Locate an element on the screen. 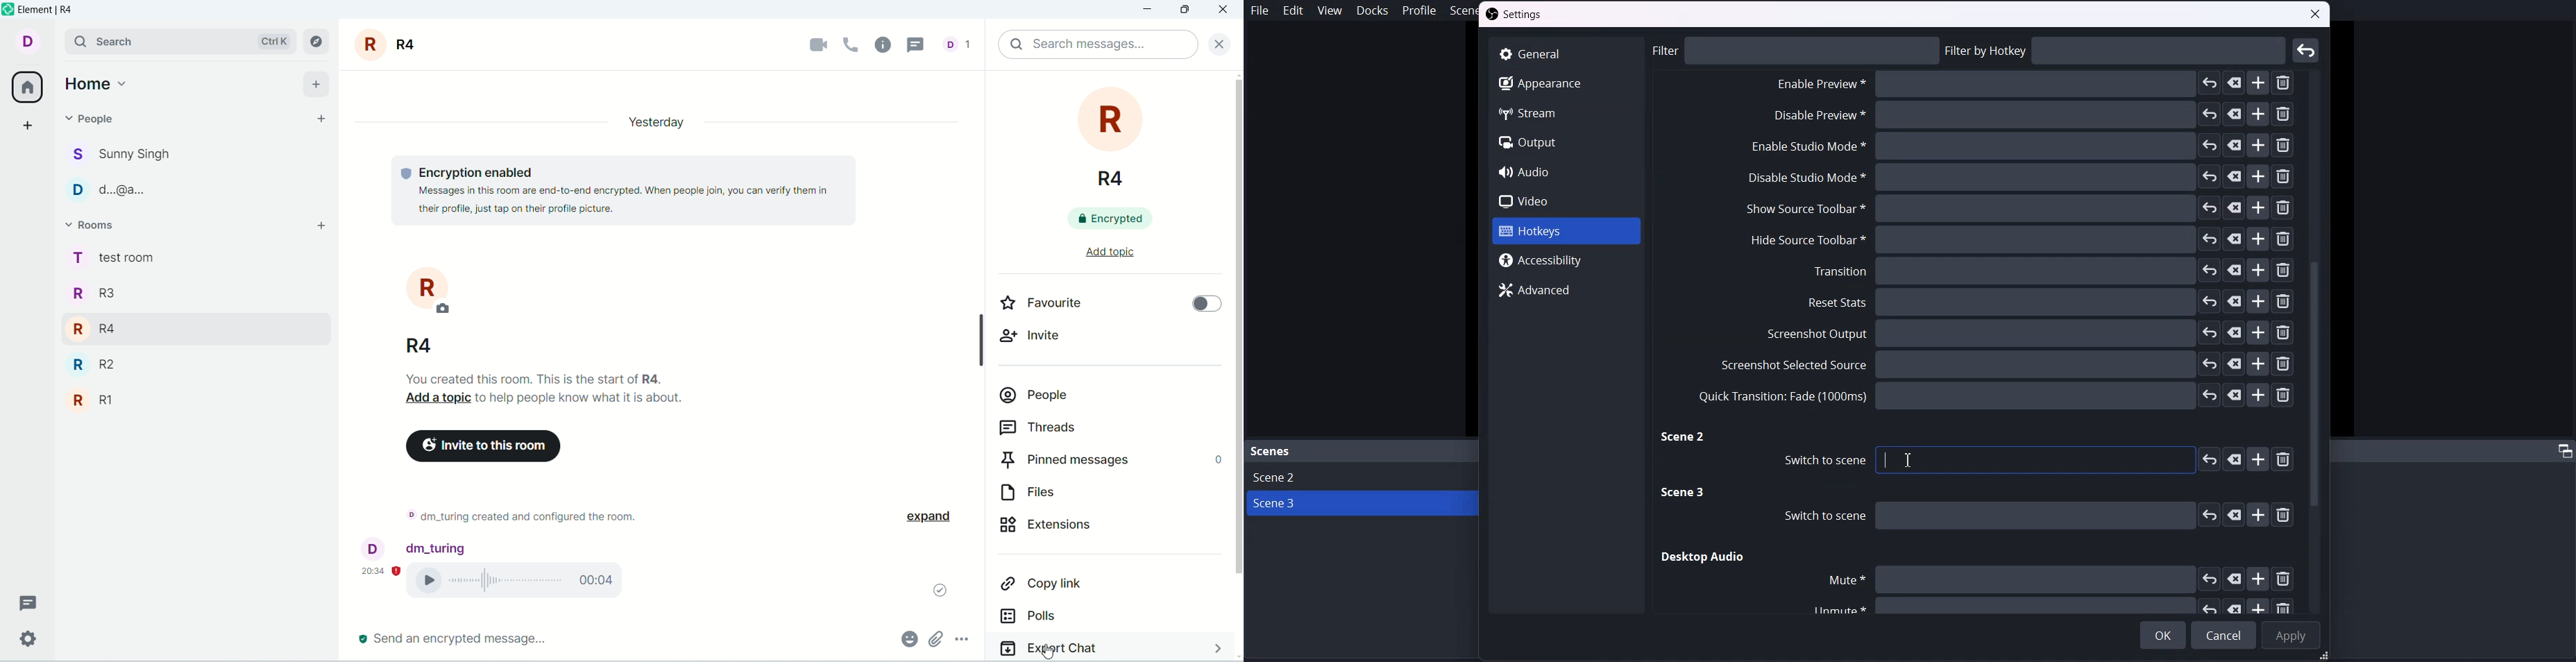 Image resolution: width=2576 pixels, height=672 pixels. Disable Preview is located at coordinates (2029, 86).